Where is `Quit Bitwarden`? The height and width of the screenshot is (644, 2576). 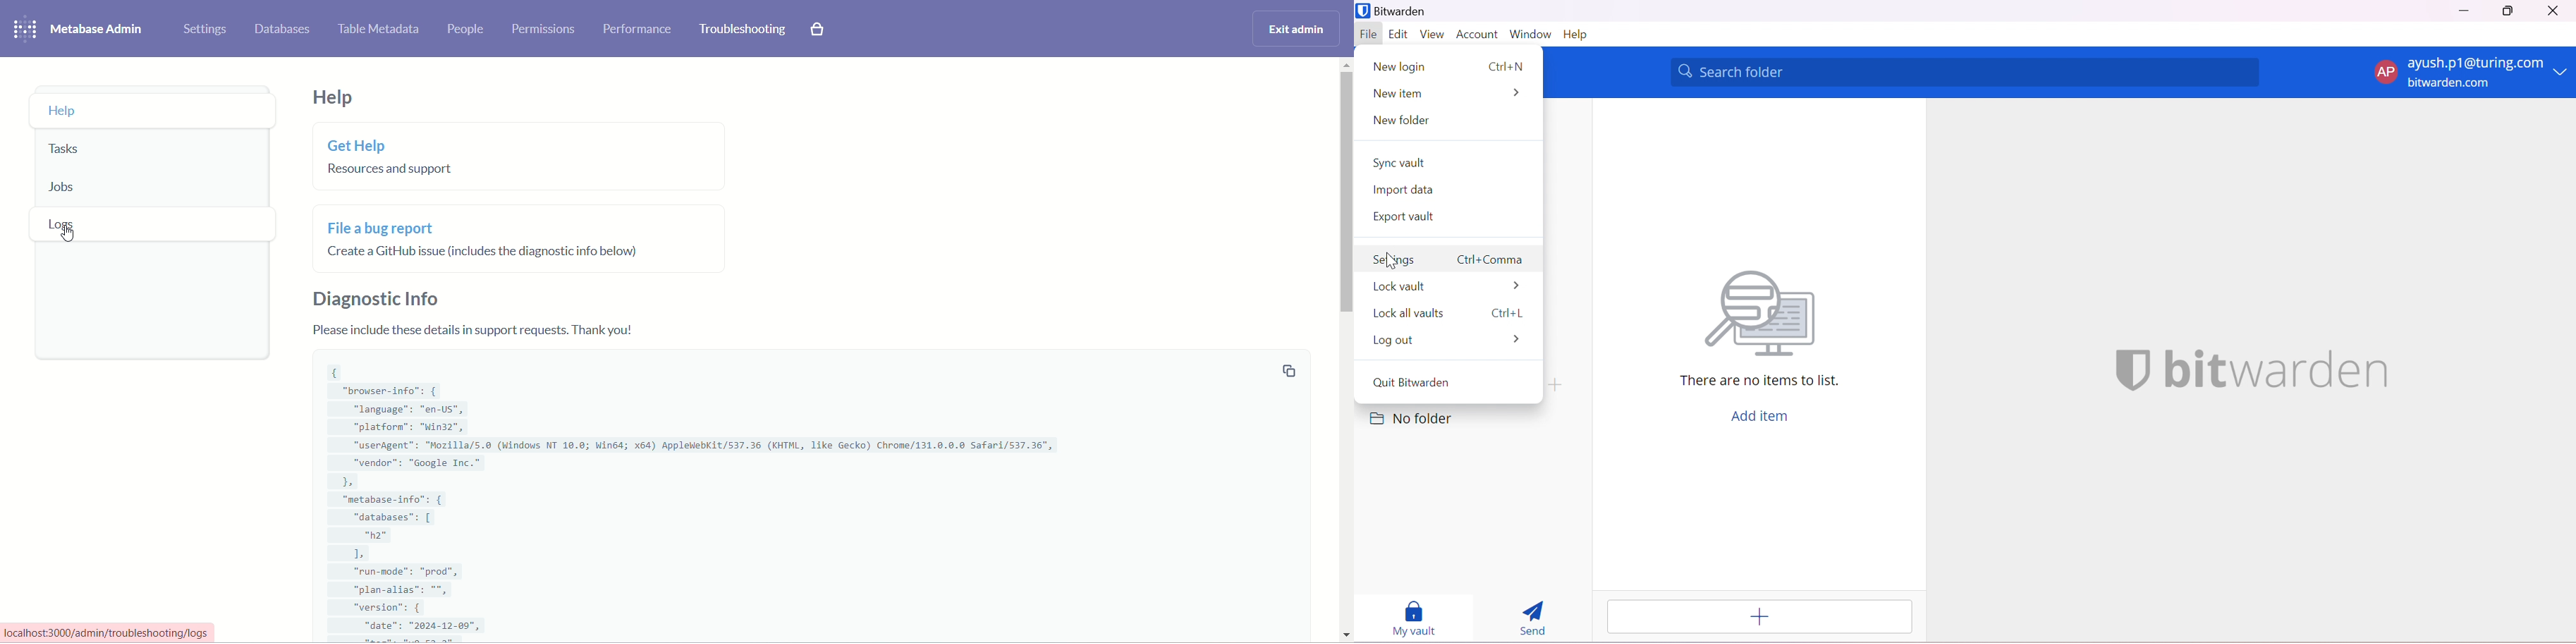
Quit Bitwarden is located at coordinates (1413, 385).